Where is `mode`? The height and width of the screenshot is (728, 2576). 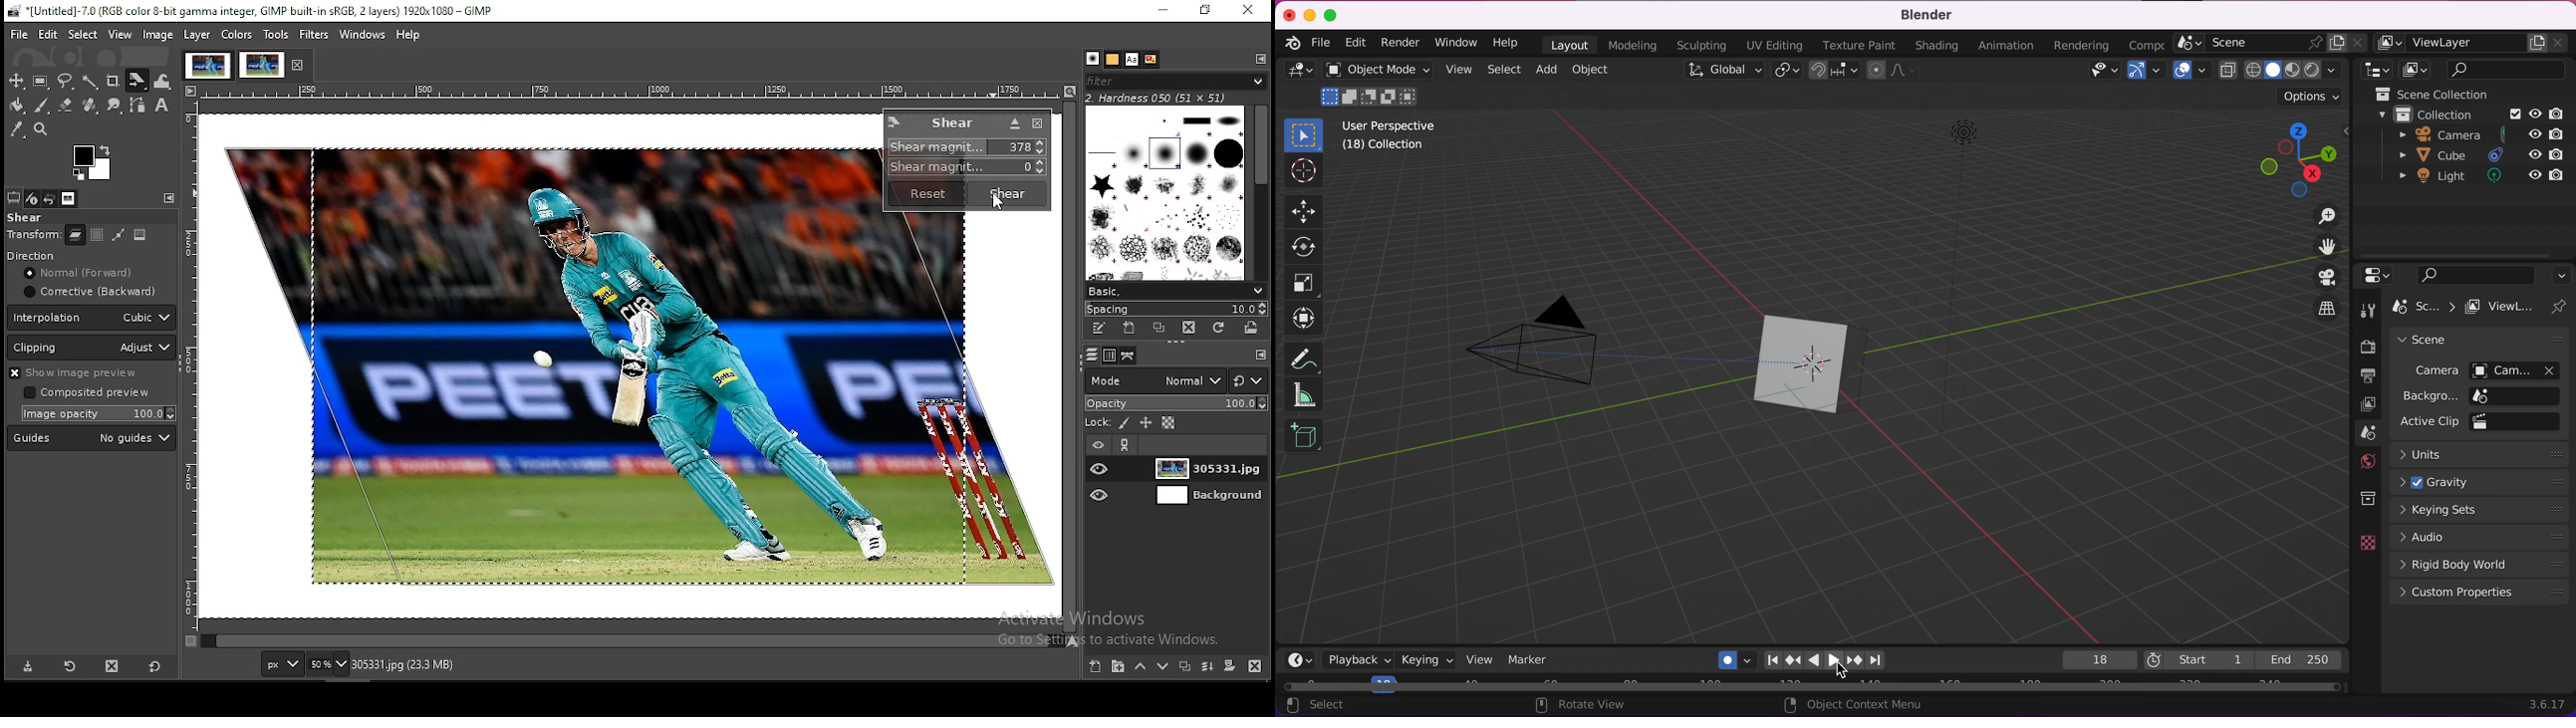
mode is located at coordinates (1154, 380).